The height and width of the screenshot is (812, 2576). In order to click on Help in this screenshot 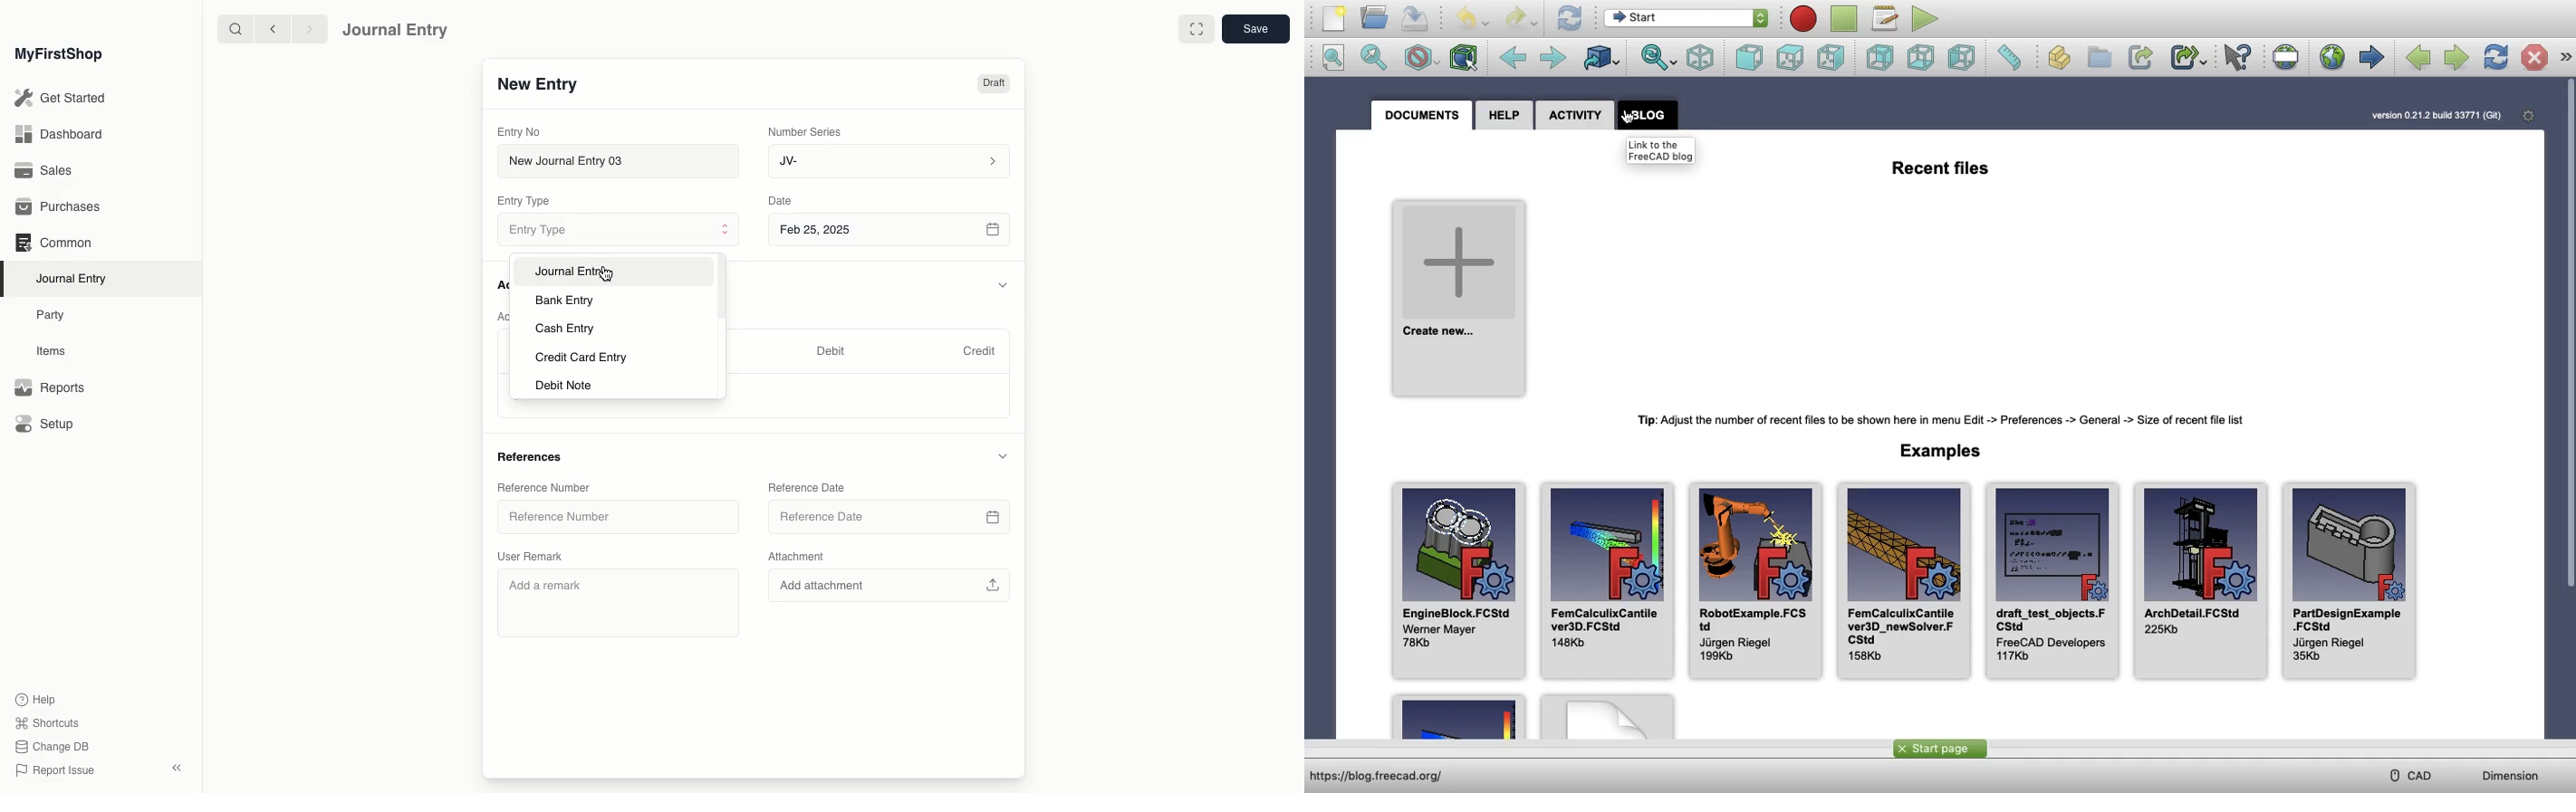, I will do `click(34, 698)`.